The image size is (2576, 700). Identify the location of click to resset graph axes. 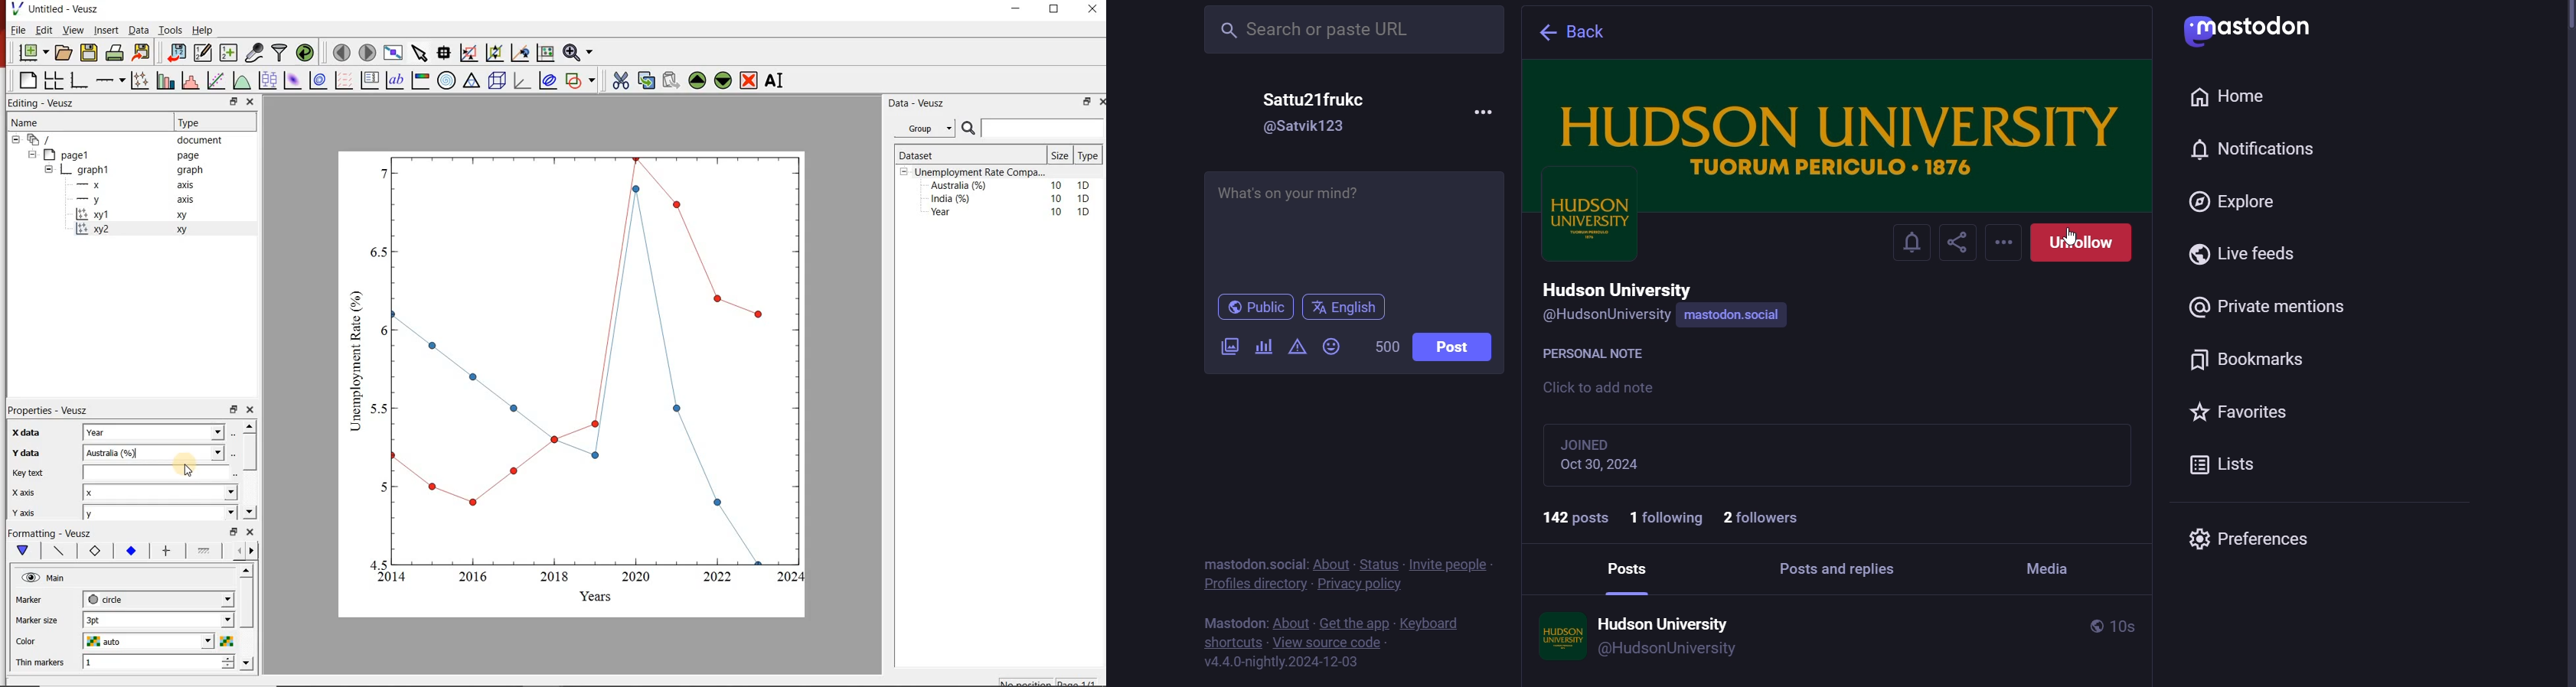
(546, 51).